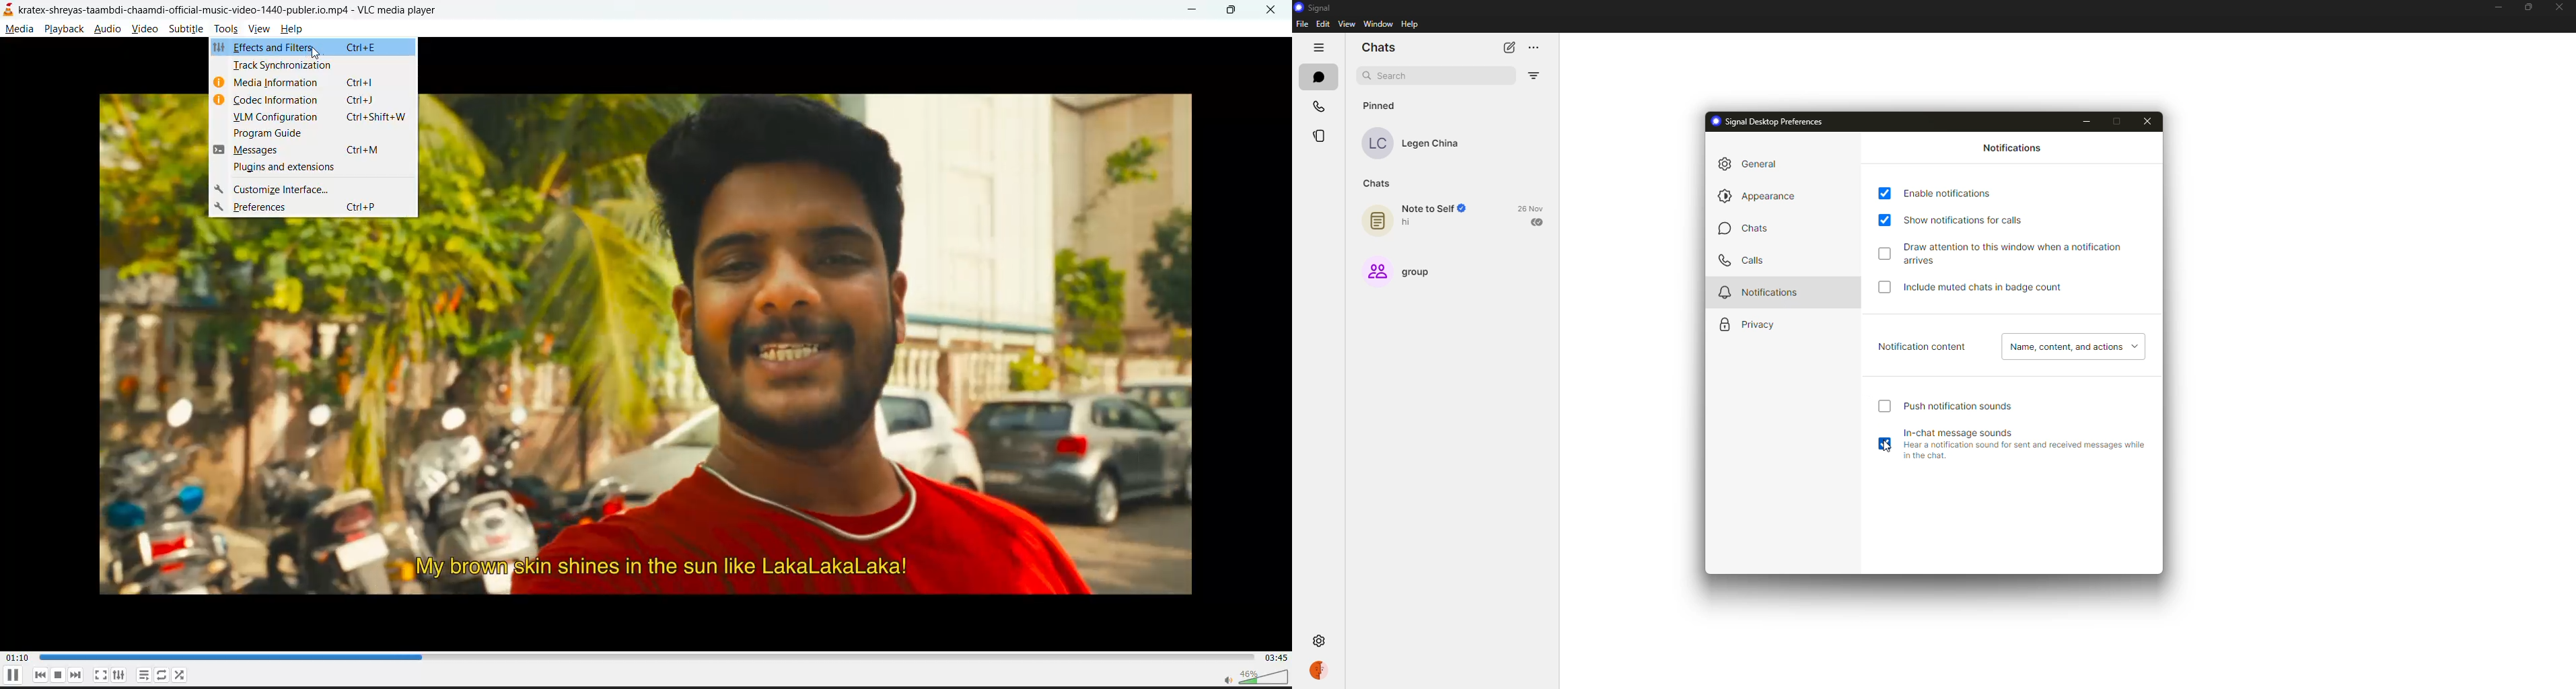  What do you see at coordinates (281, 190) in the screenshot?
I see `customize interface` at bounding box center [281, 190].